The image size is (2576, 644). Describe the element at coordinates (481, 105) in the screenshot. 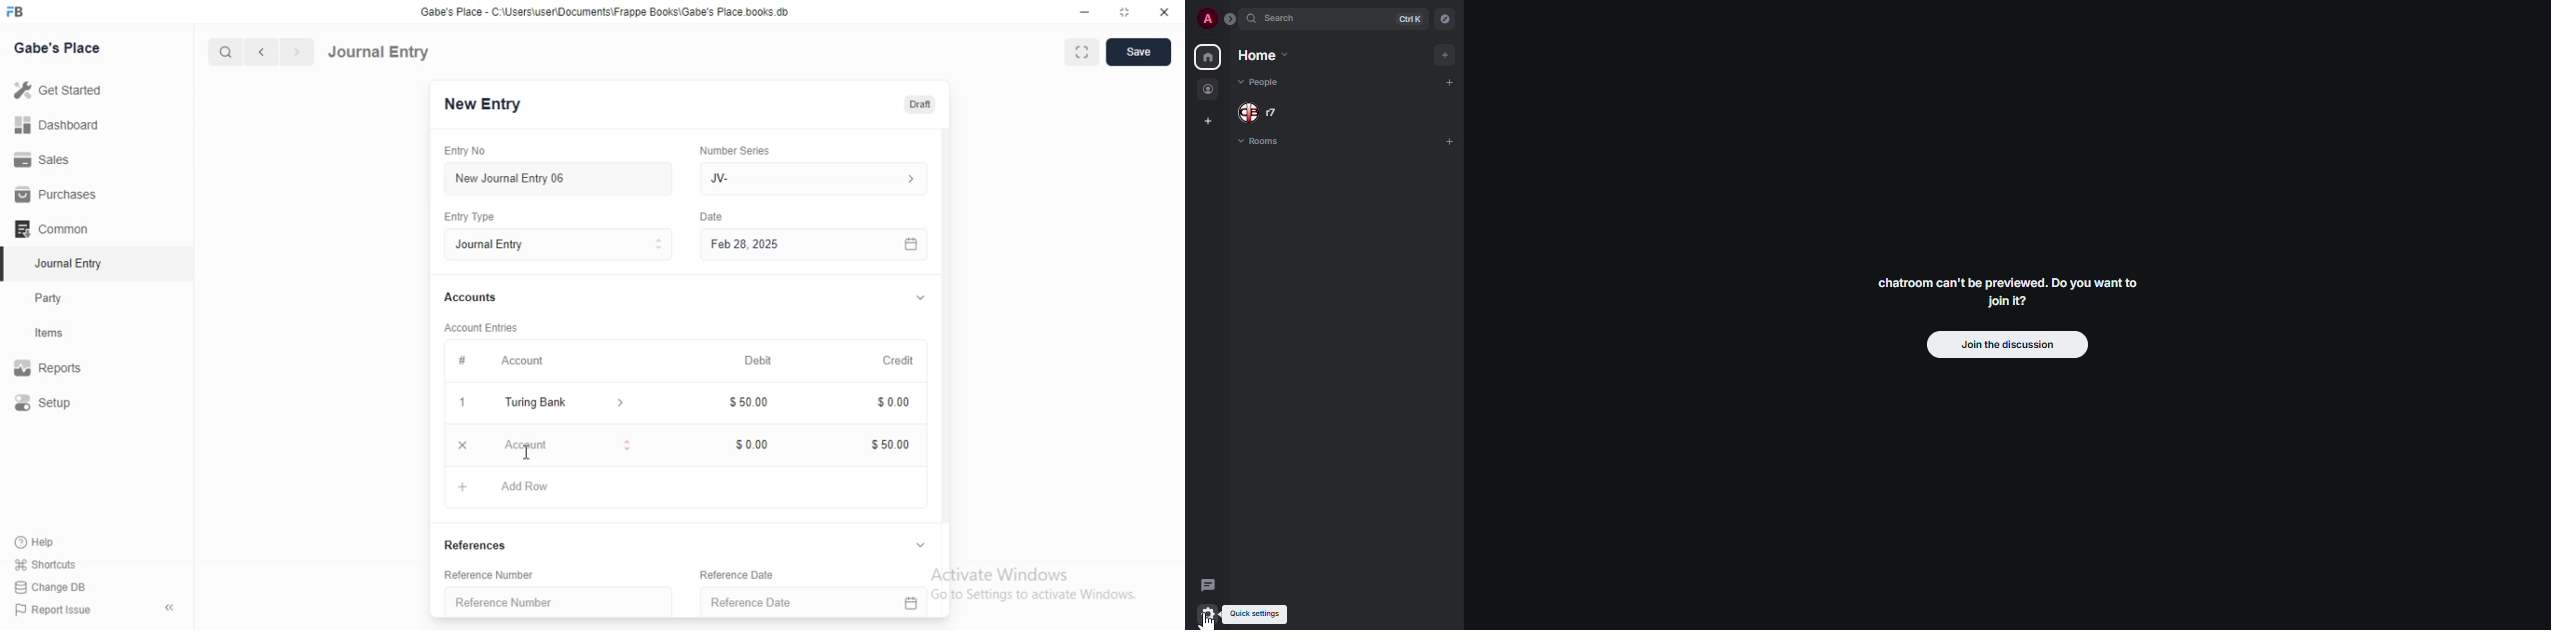

I see `New Entry` at that location.